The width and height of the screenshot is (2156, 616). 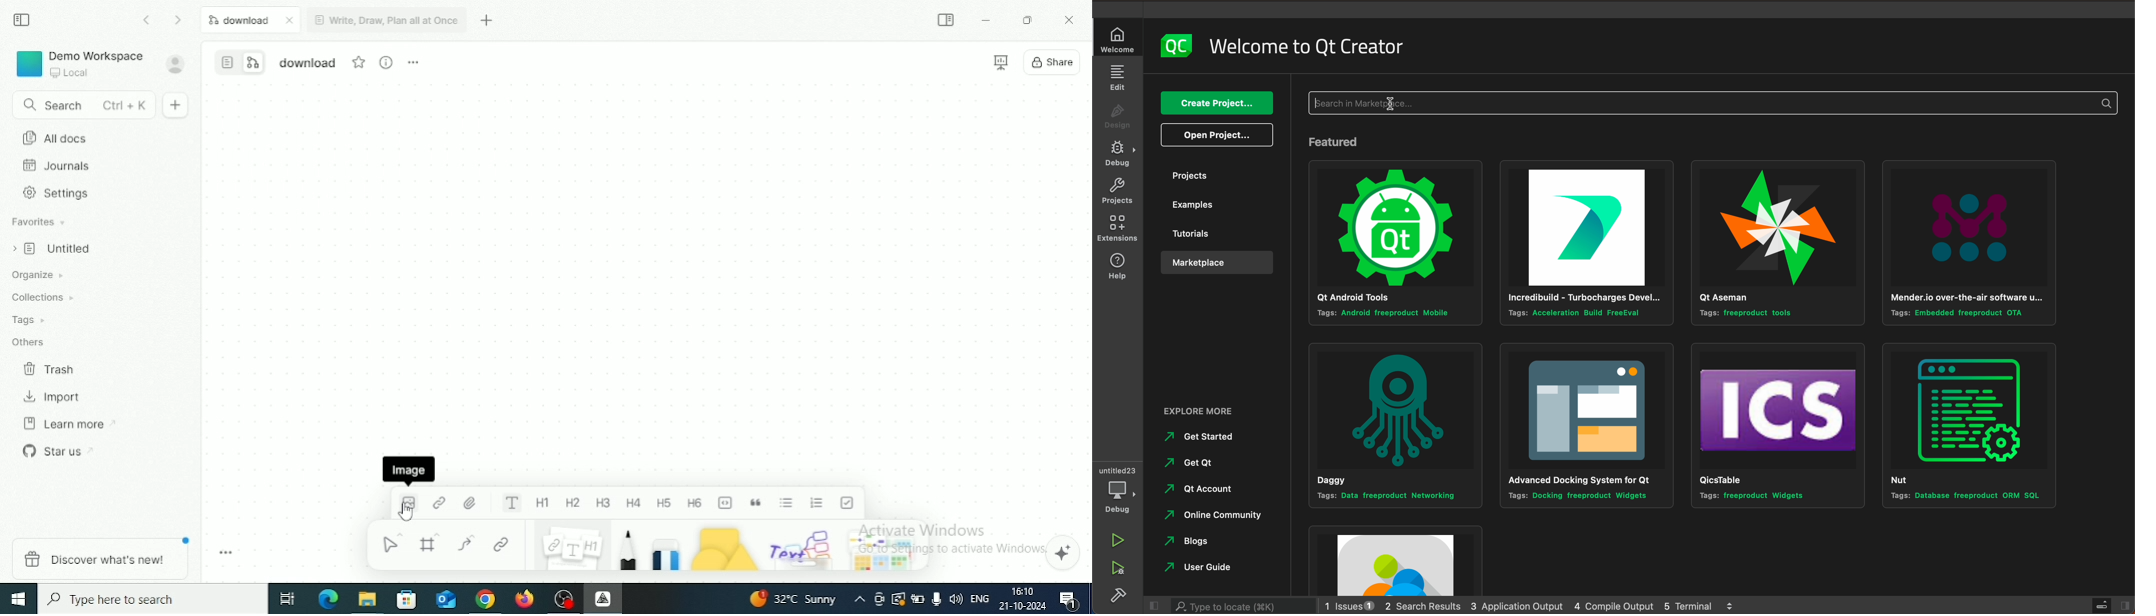 What do you see at coordinates (152, 599) in the screenshot?
I see `Type here to search` at bounding box center [152, 599].